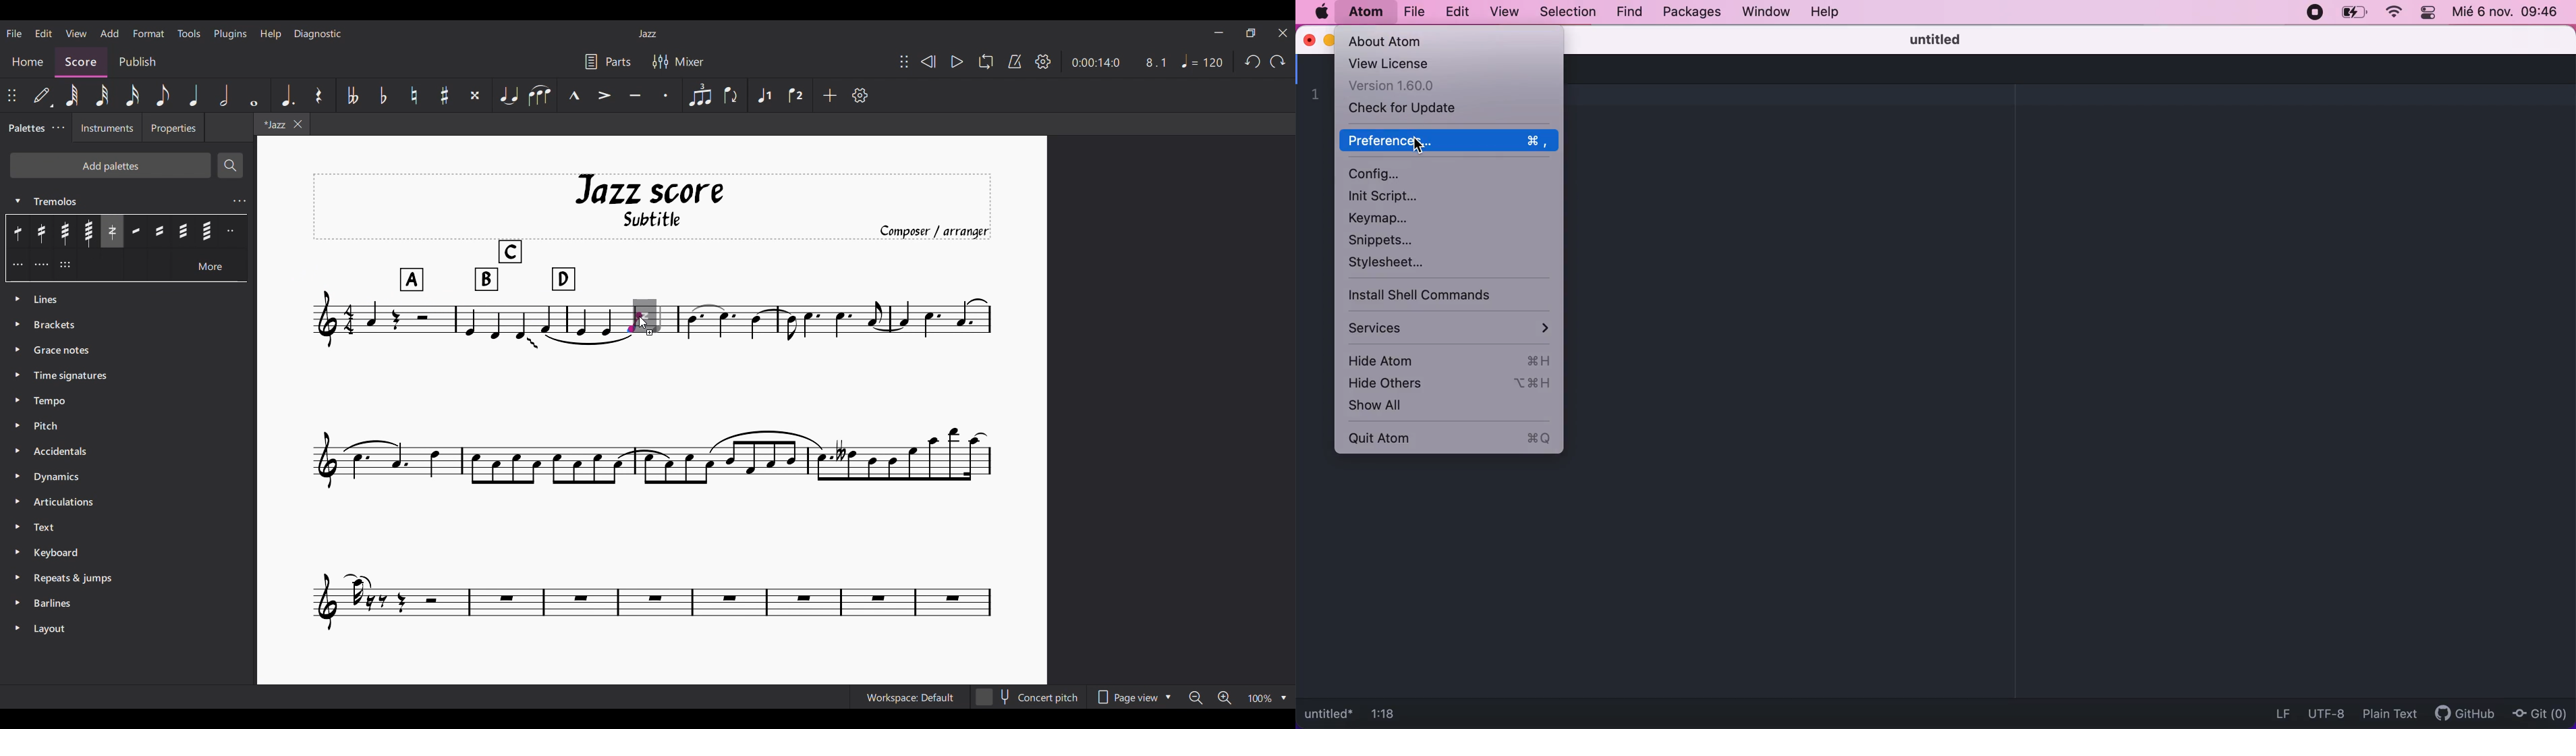 This screenshot has width=2576, height=756. Describe the element at coordinates (129, 427) in the screenshot. I see `Pitch` at that location.